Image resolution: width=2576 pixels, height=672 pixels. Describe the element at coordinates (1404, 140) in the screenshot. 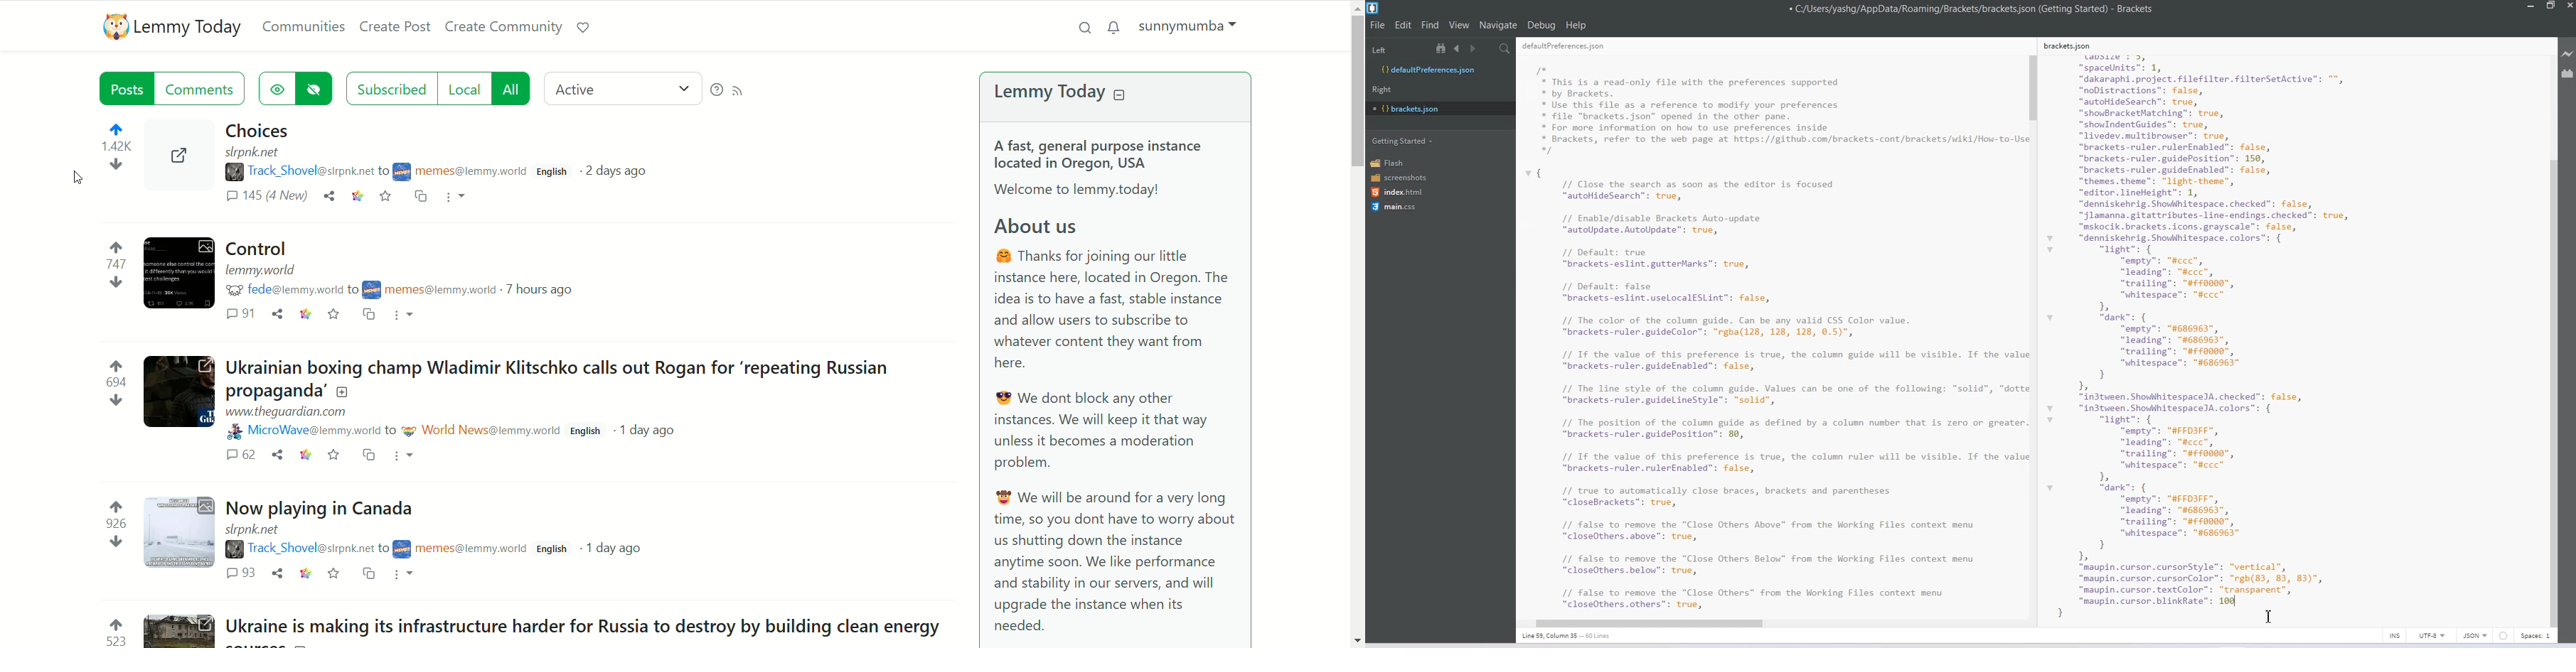

I see `Getting Started` at that location.